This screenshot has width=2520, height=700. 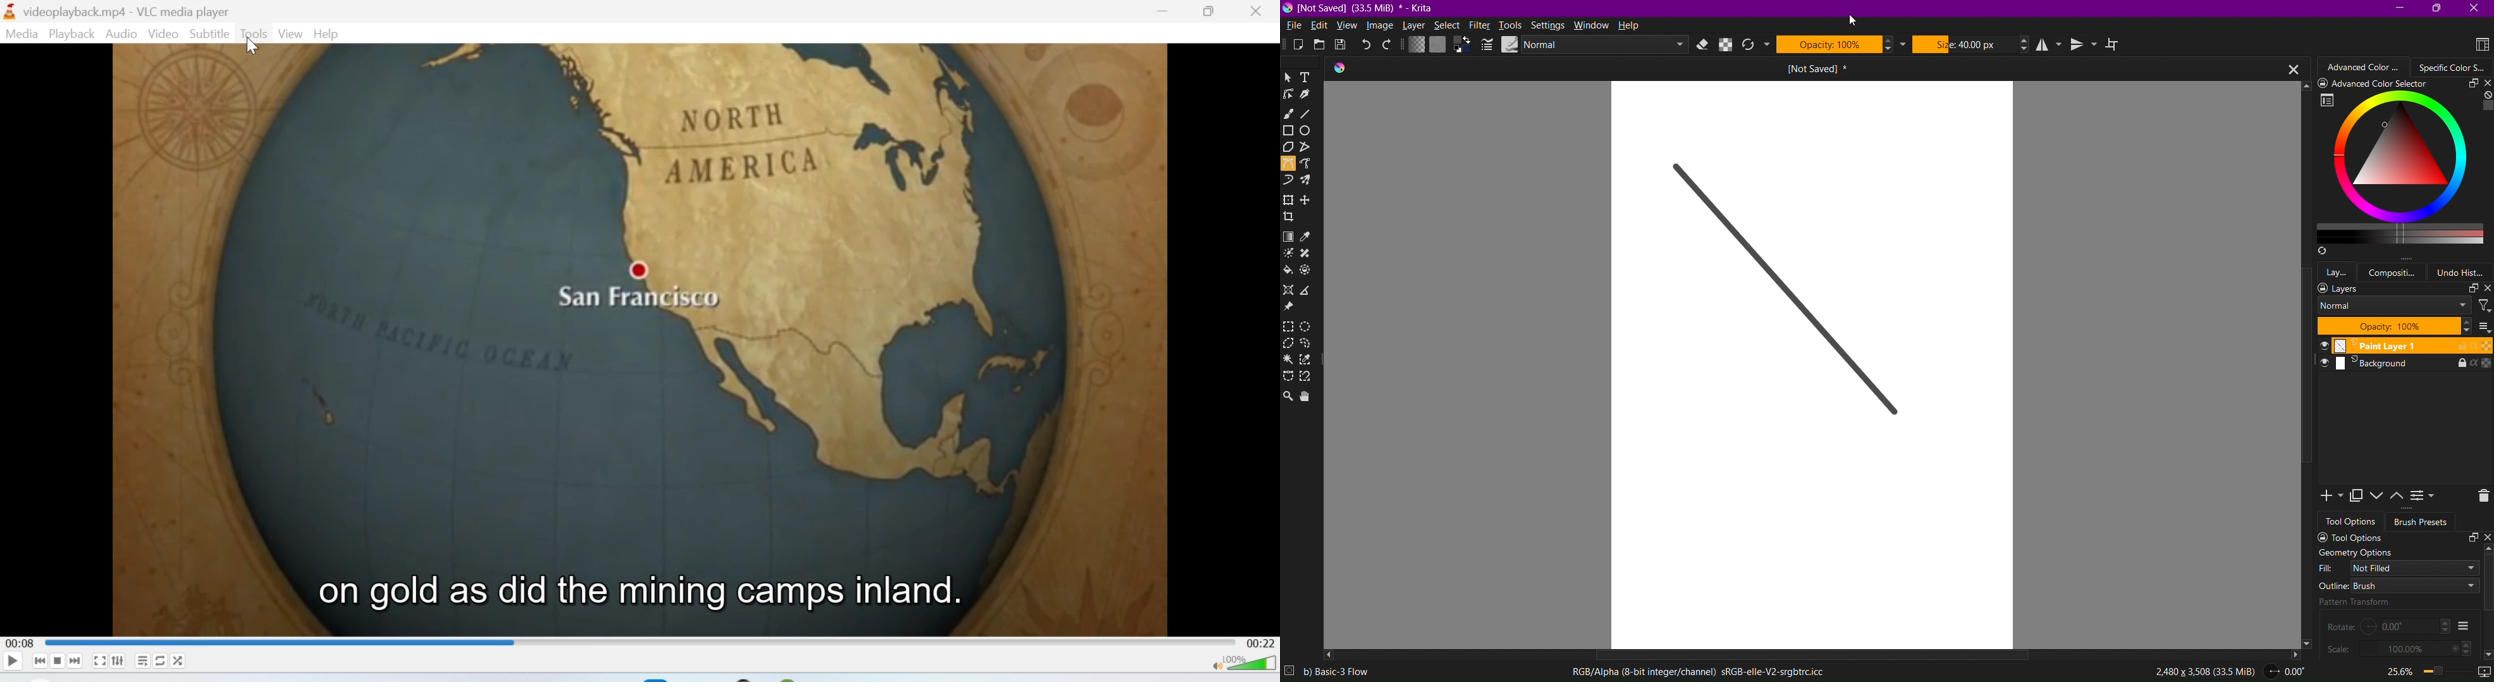 I want to click on Layer, so click(x=1415, y=27).